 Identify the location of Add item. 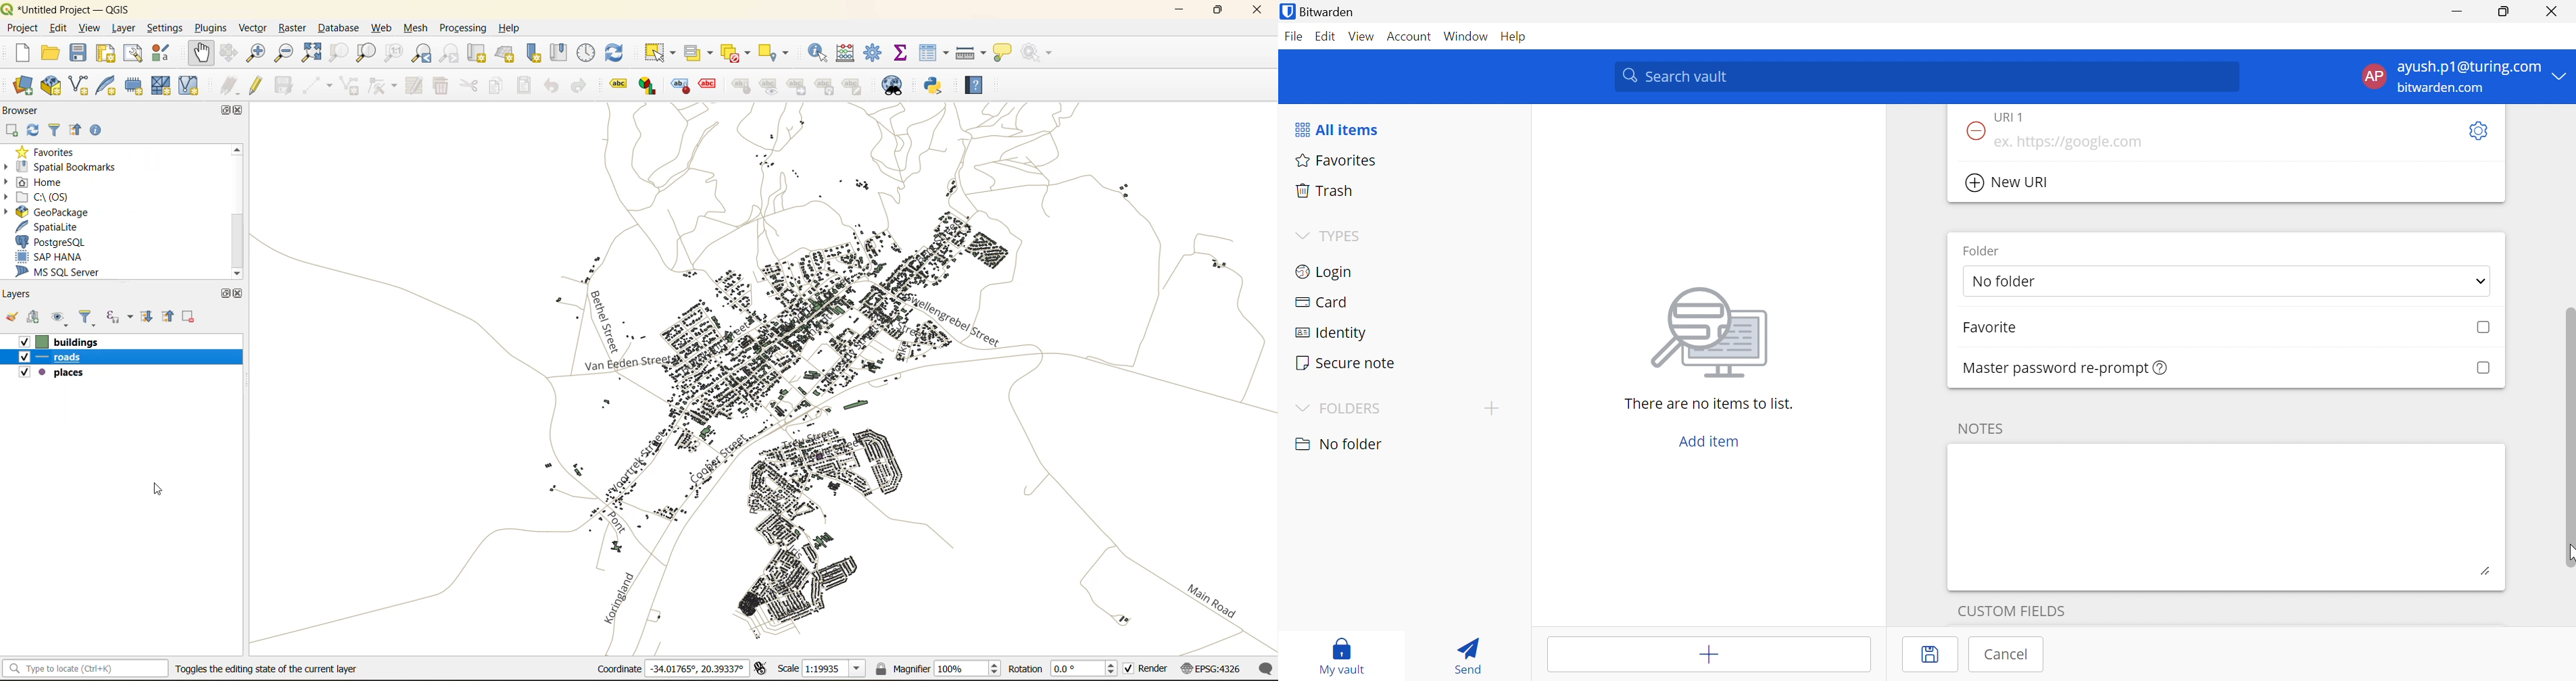
(1710, 656).